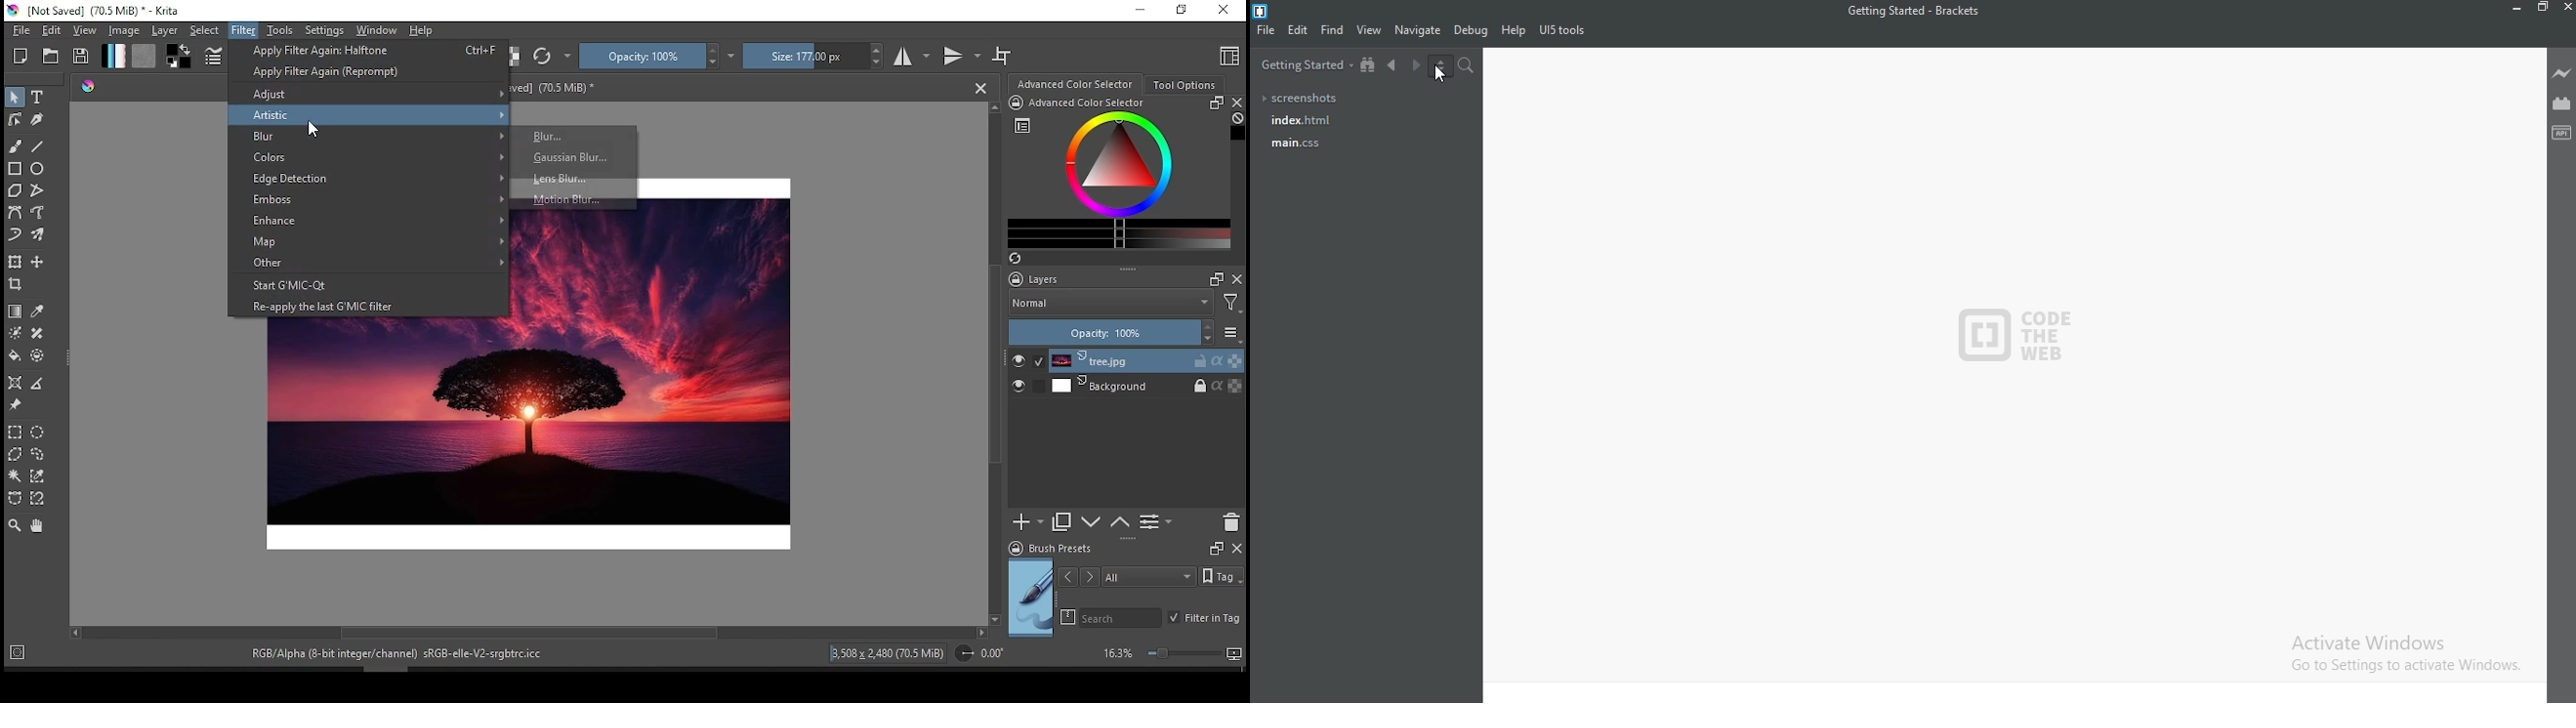 The image size is (2576, 728). I want to click on new, so click(21, 57).